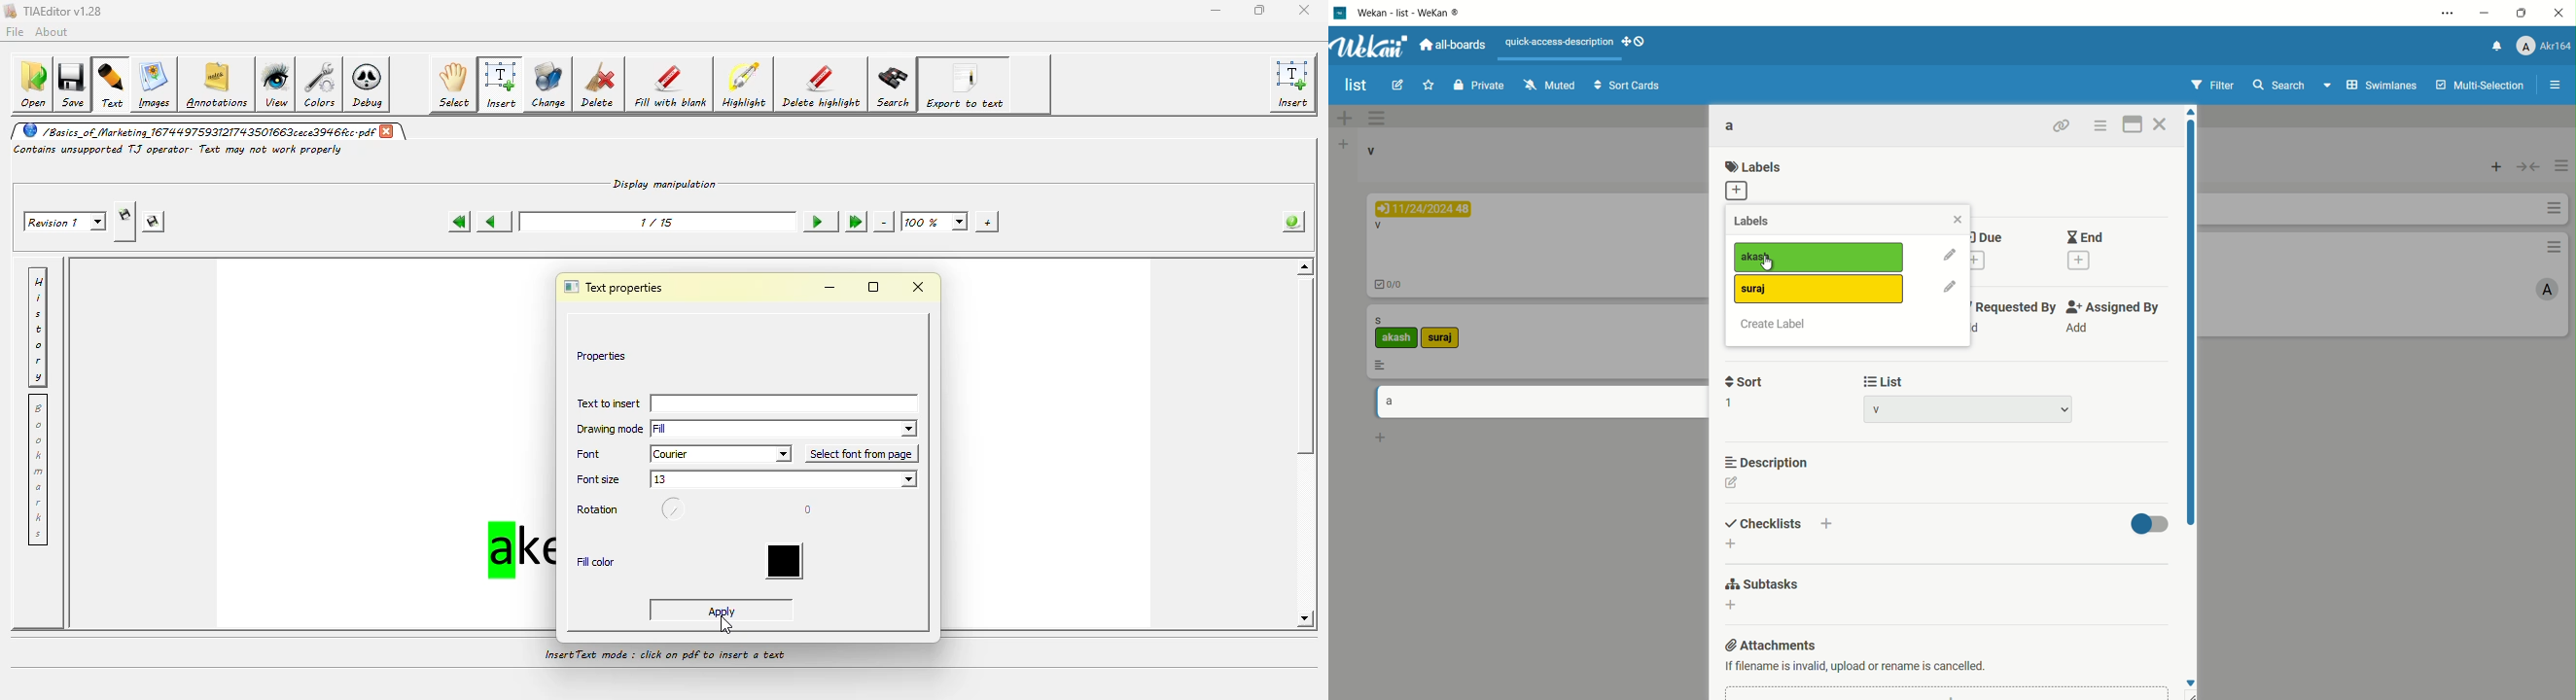  Describe the element at coordinates (1983, 237) in the screenshot. I see `due` at that location.